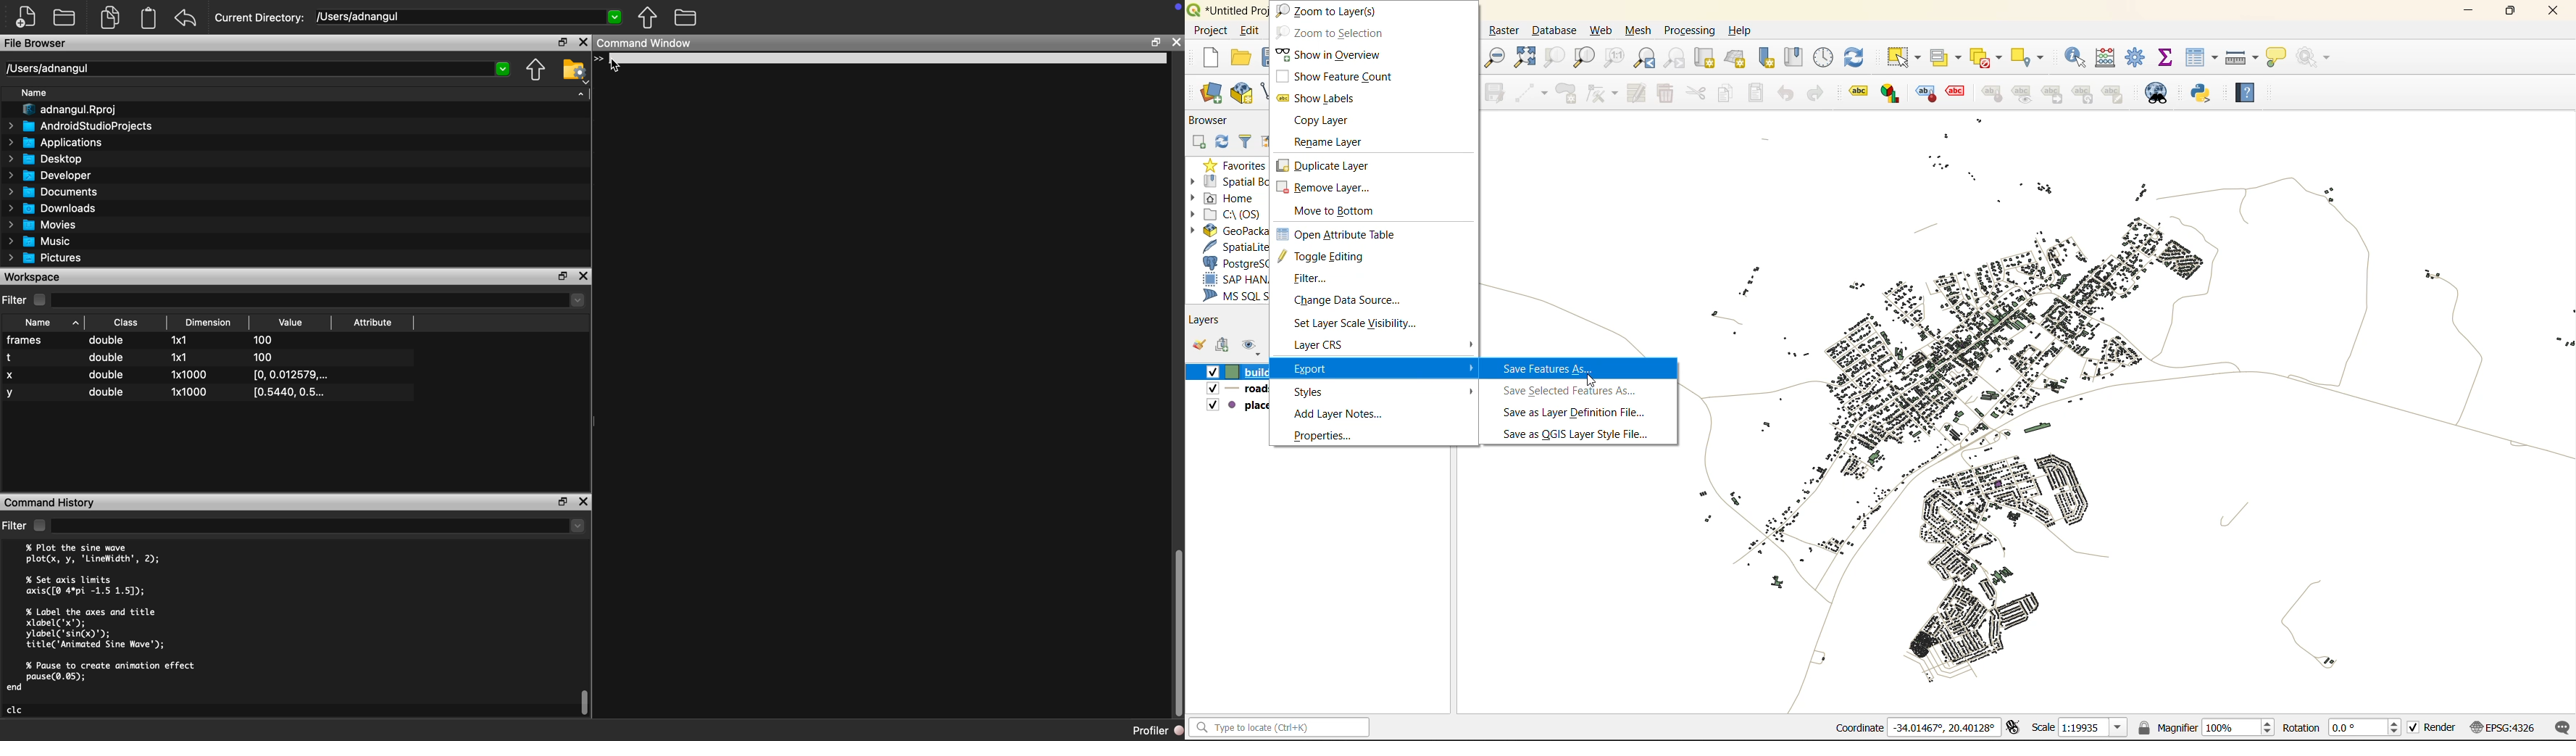  Describe the element at coordinates (1329, 52) in the screenshot. I see `show in overview` at that location.